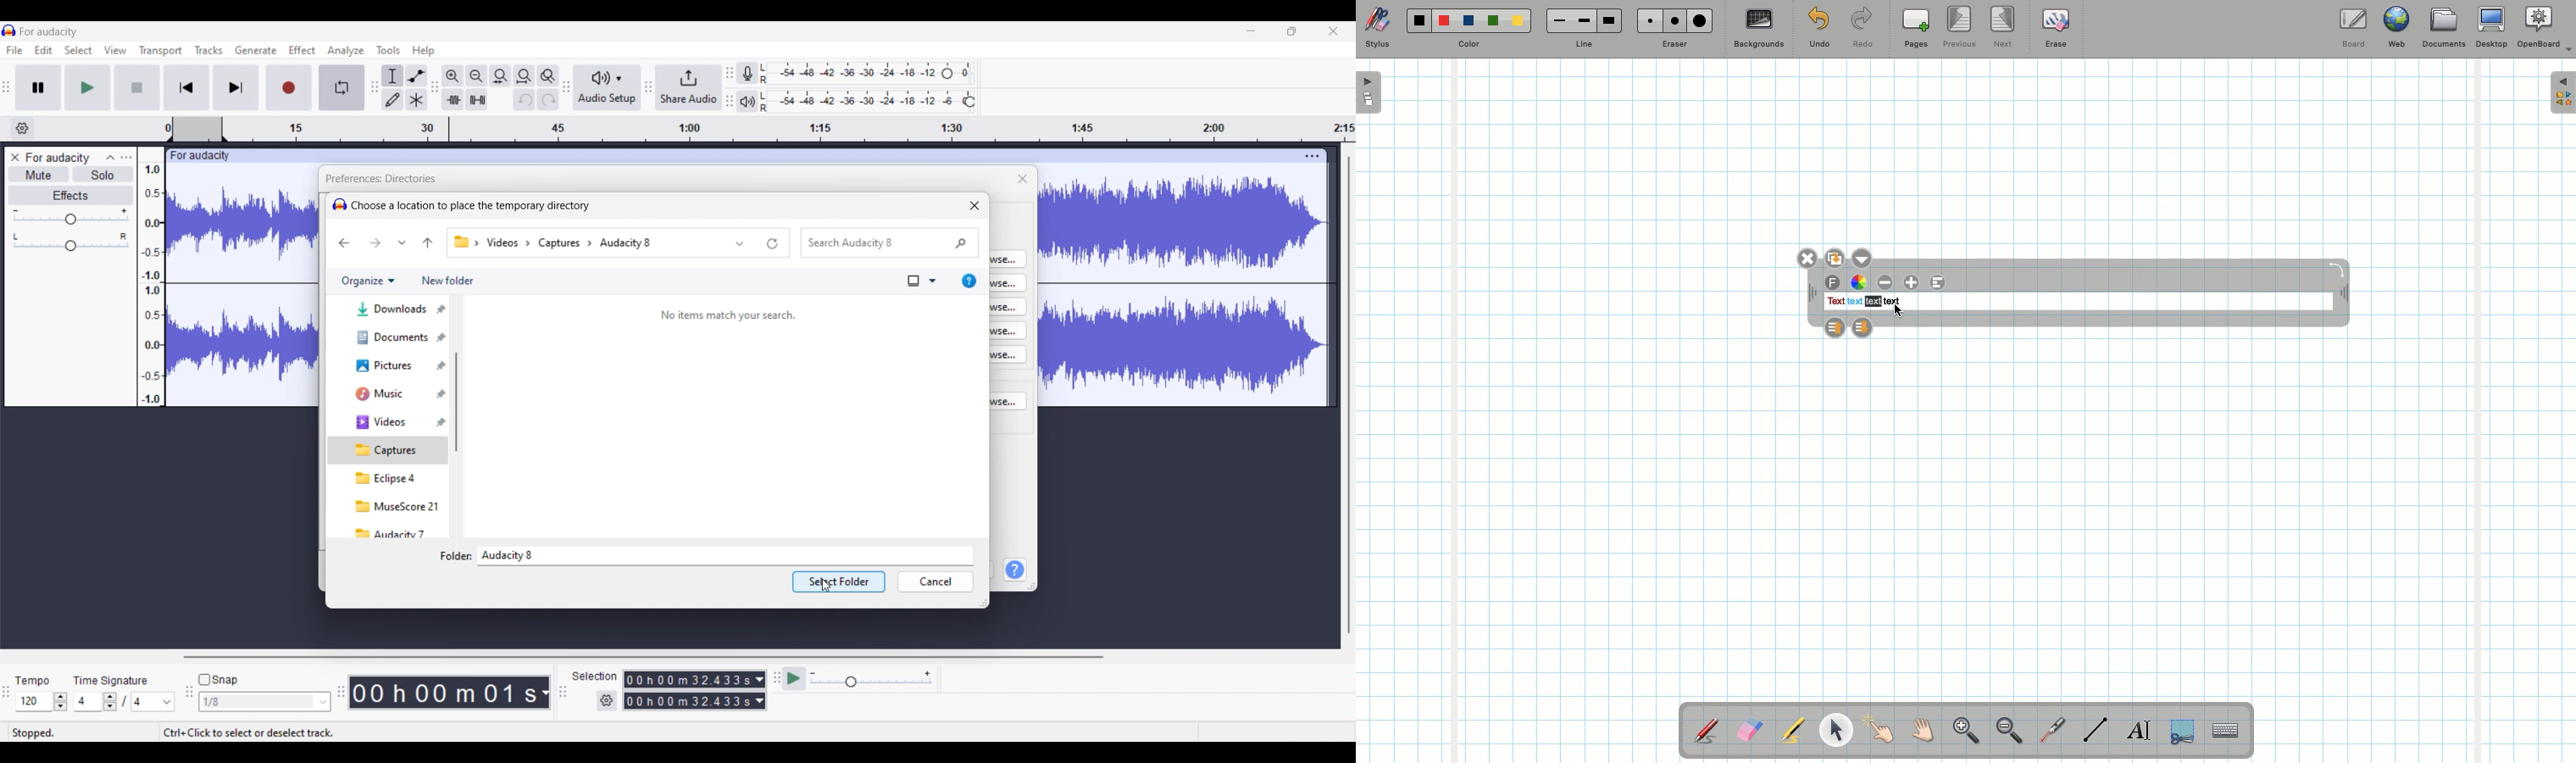 The height and width of the screenshot is (784, 2576). Describe the element at coordinates (9, 30) in the screenshot. I see `Software logo` at that location.